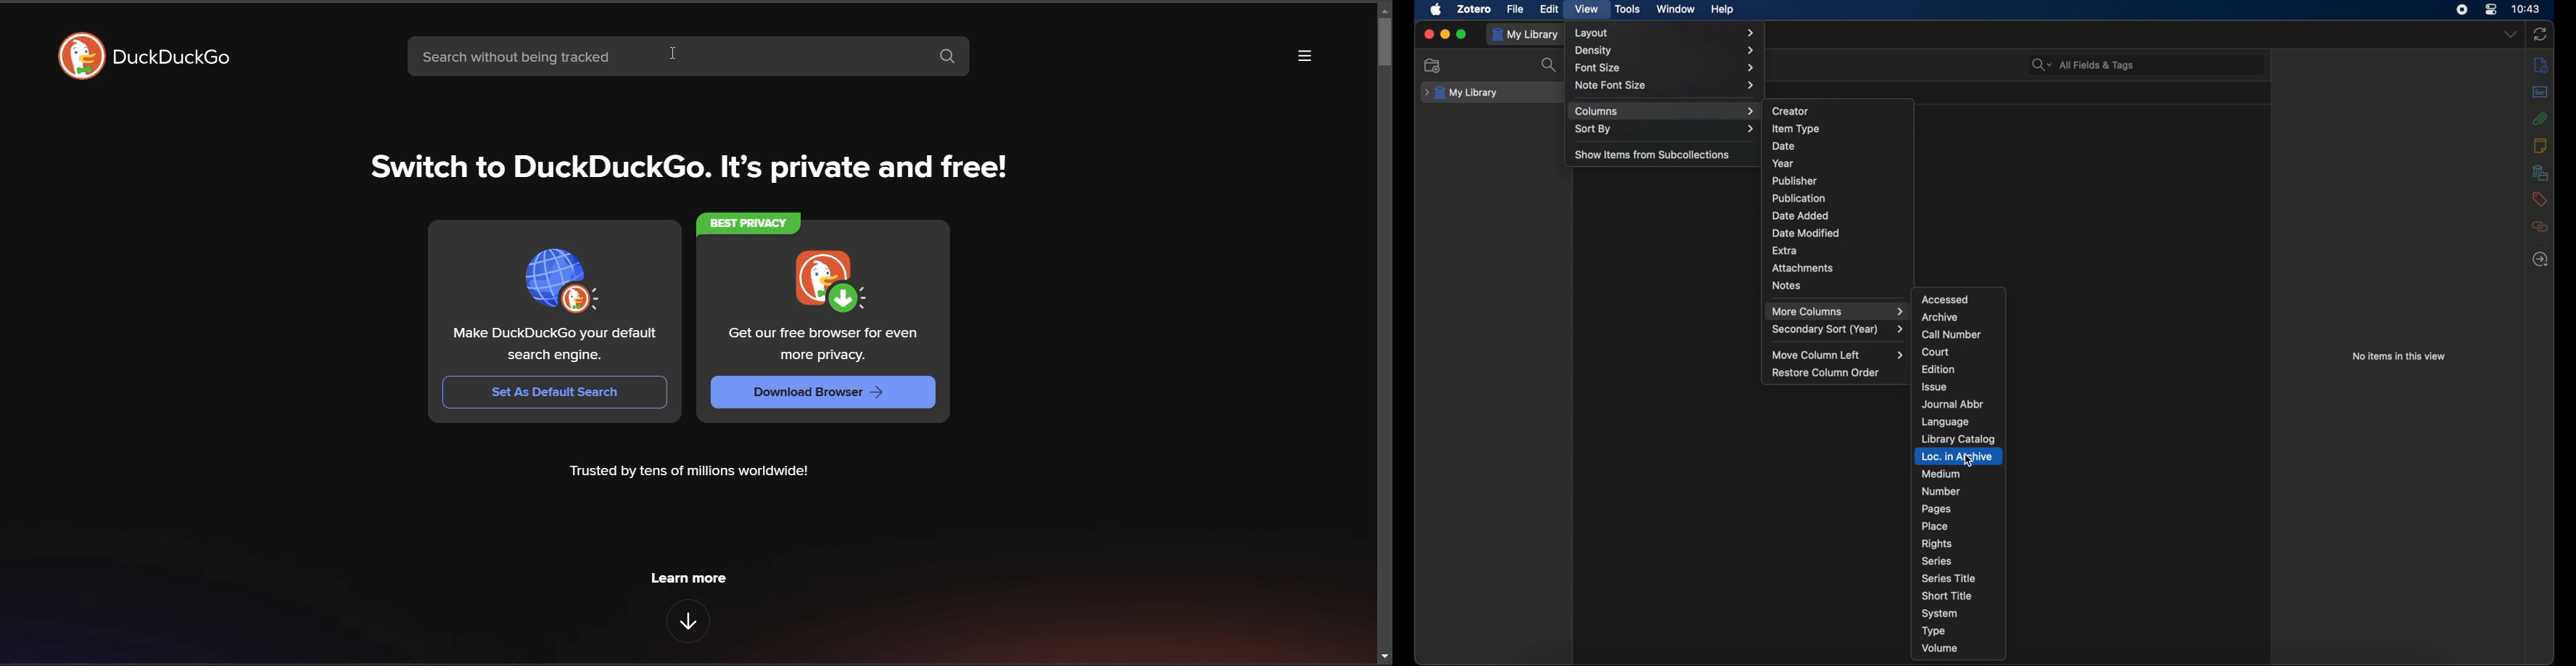  Describe the element at coordinates (1957, 456) in the screenshot. I see `loc. in archive` at that location.